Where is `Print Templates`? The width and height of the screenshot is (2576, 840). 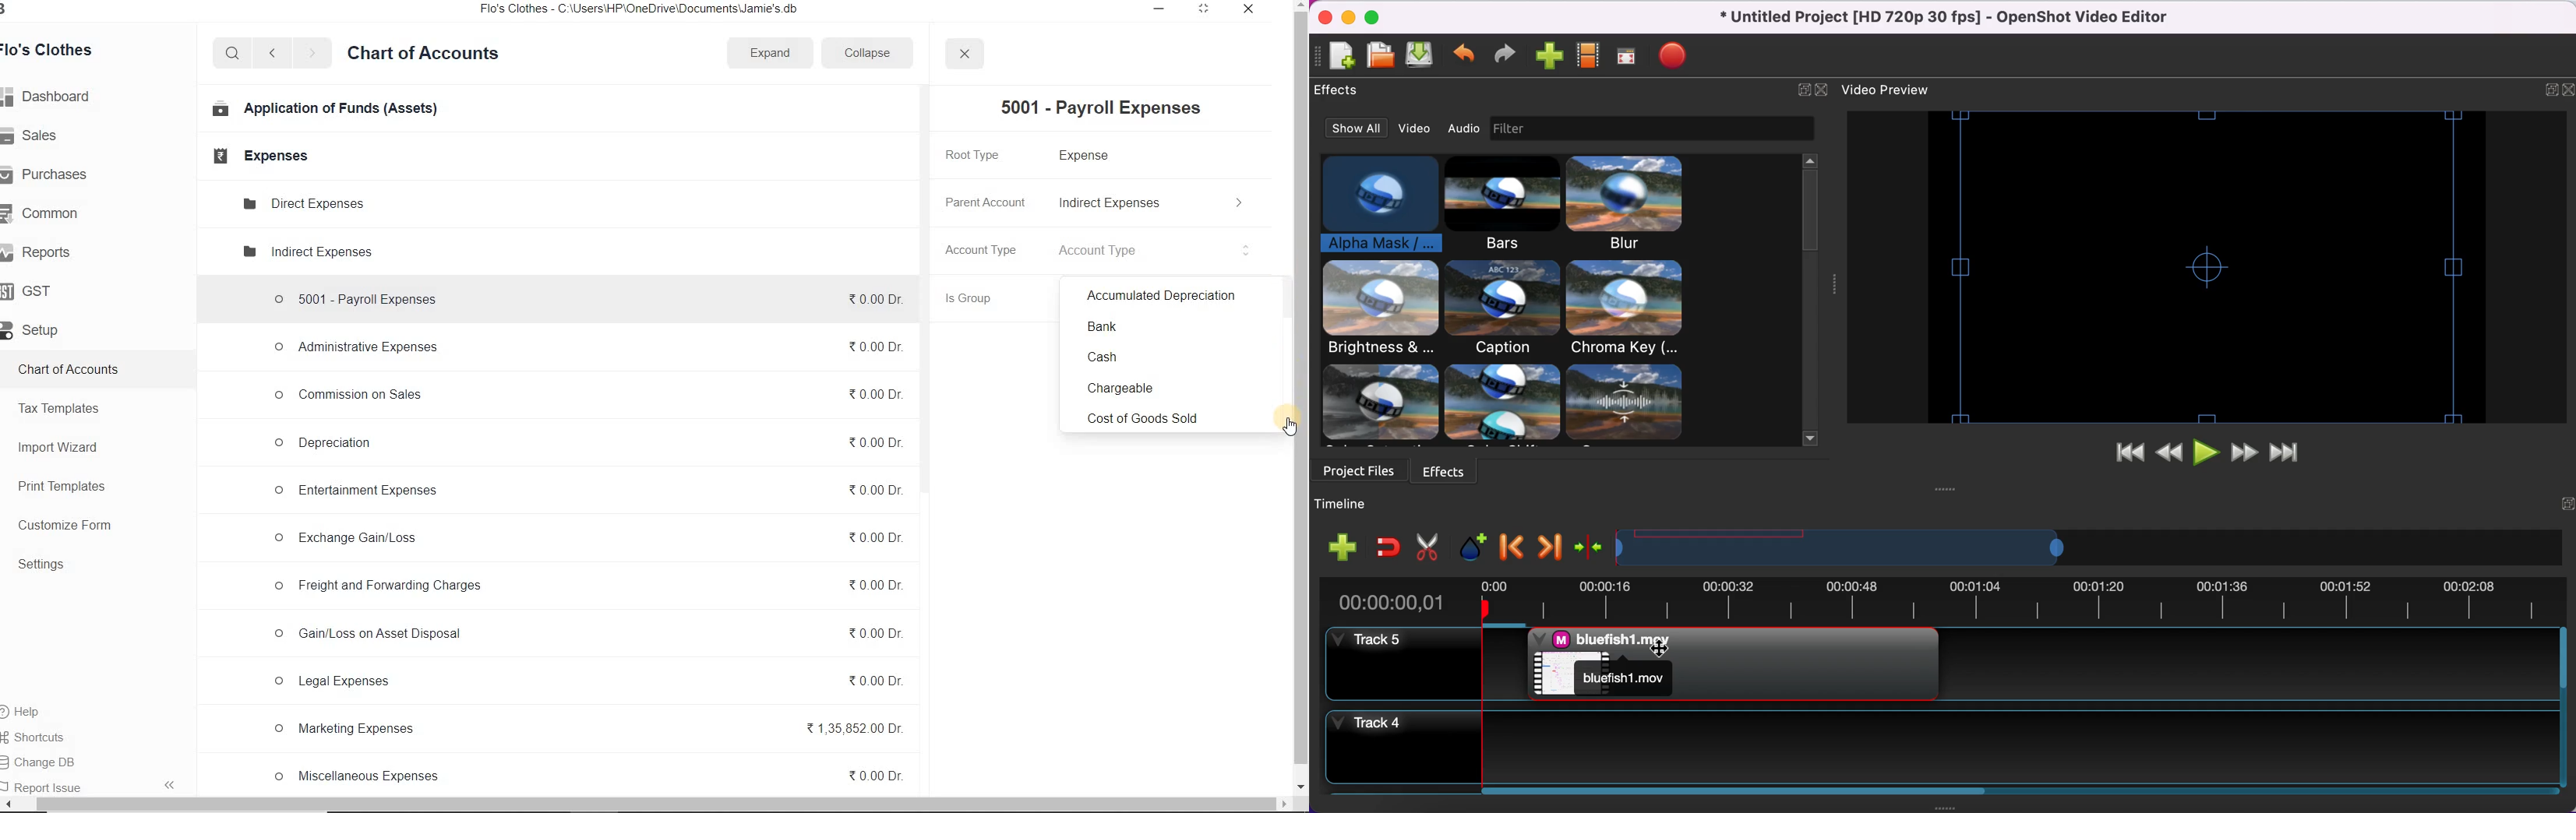 Print Templates is located at coordinates (65, 487).